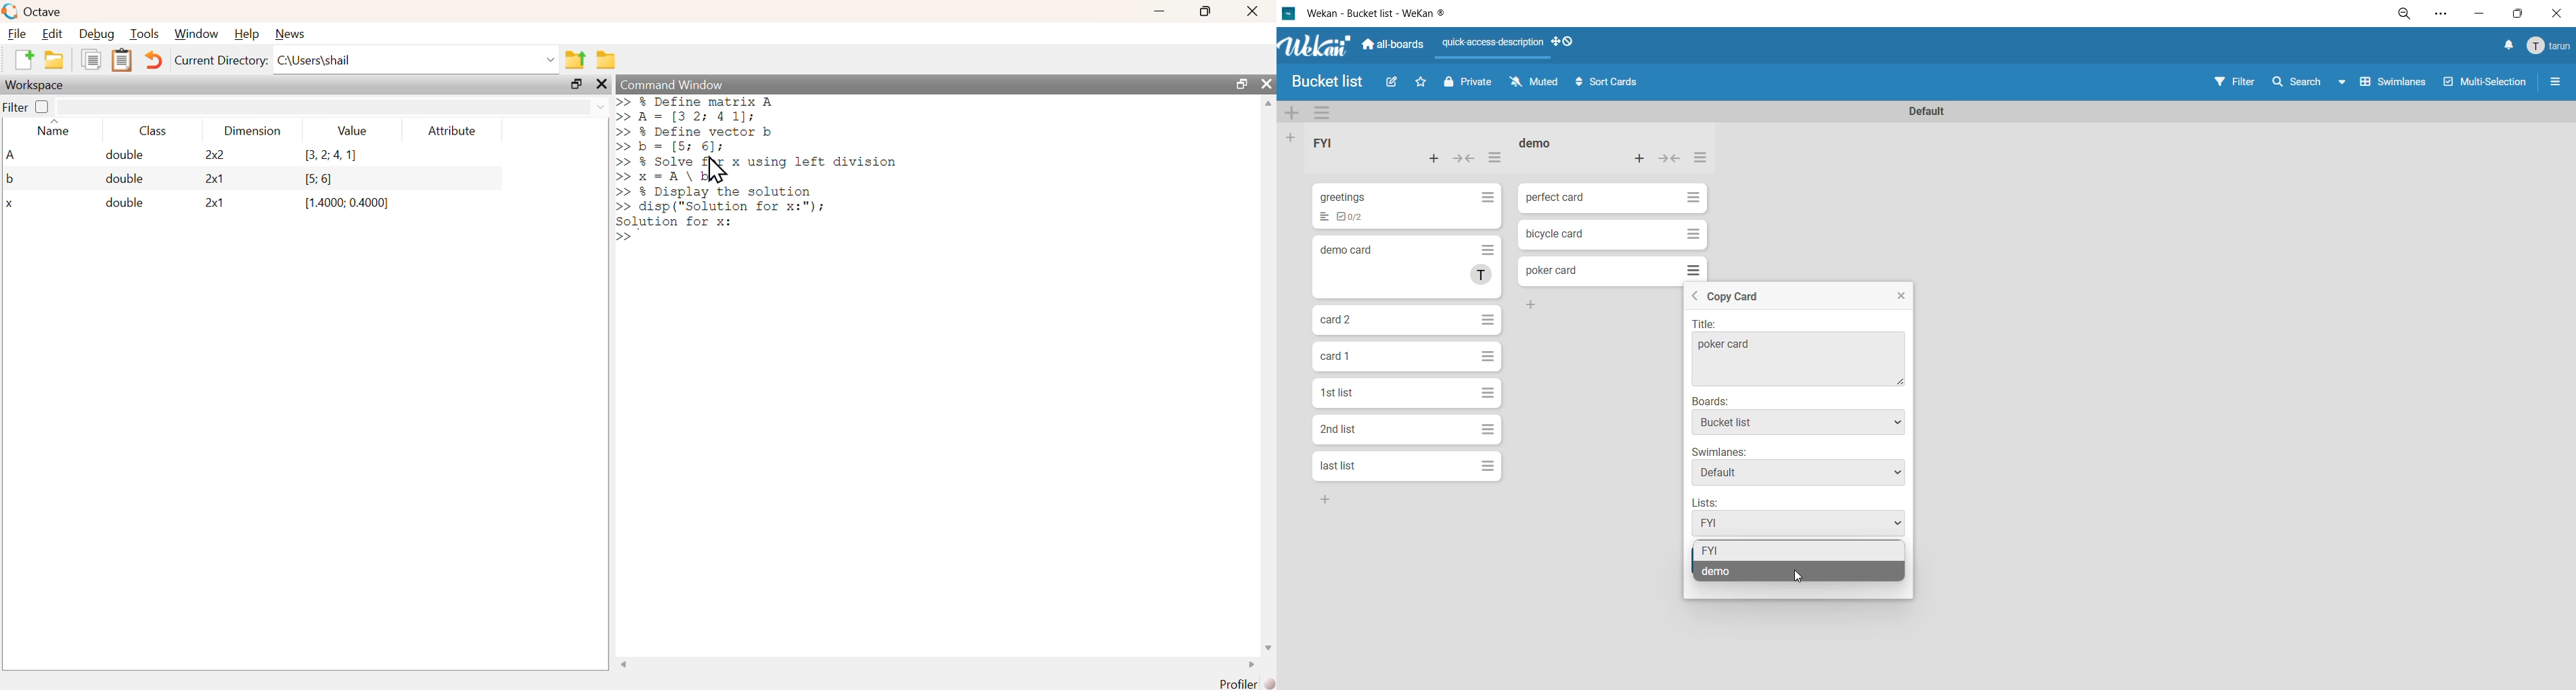 Image resolution: width=2576 pixels, height=700 pixels. What do you see at coordinates (1369, 14) in the screenshot?
I see `Wekan - Bucket list - WeKan` at bounding box center [1369, 14].